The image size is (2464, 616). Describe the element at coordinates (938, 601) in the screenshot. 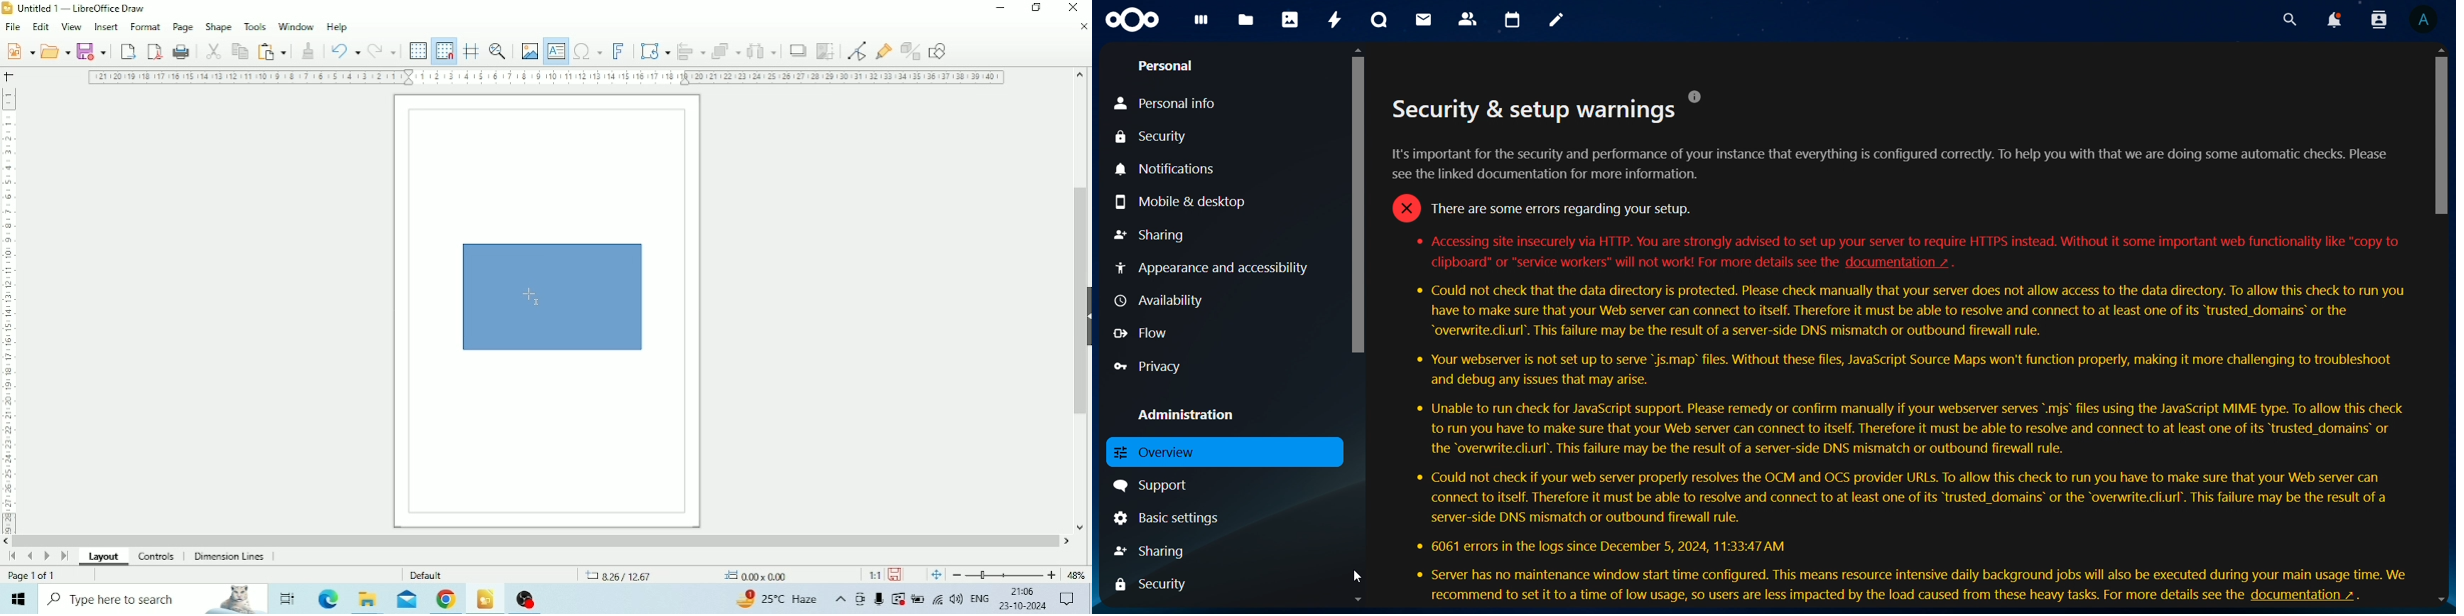

I see `Internet` at that location.